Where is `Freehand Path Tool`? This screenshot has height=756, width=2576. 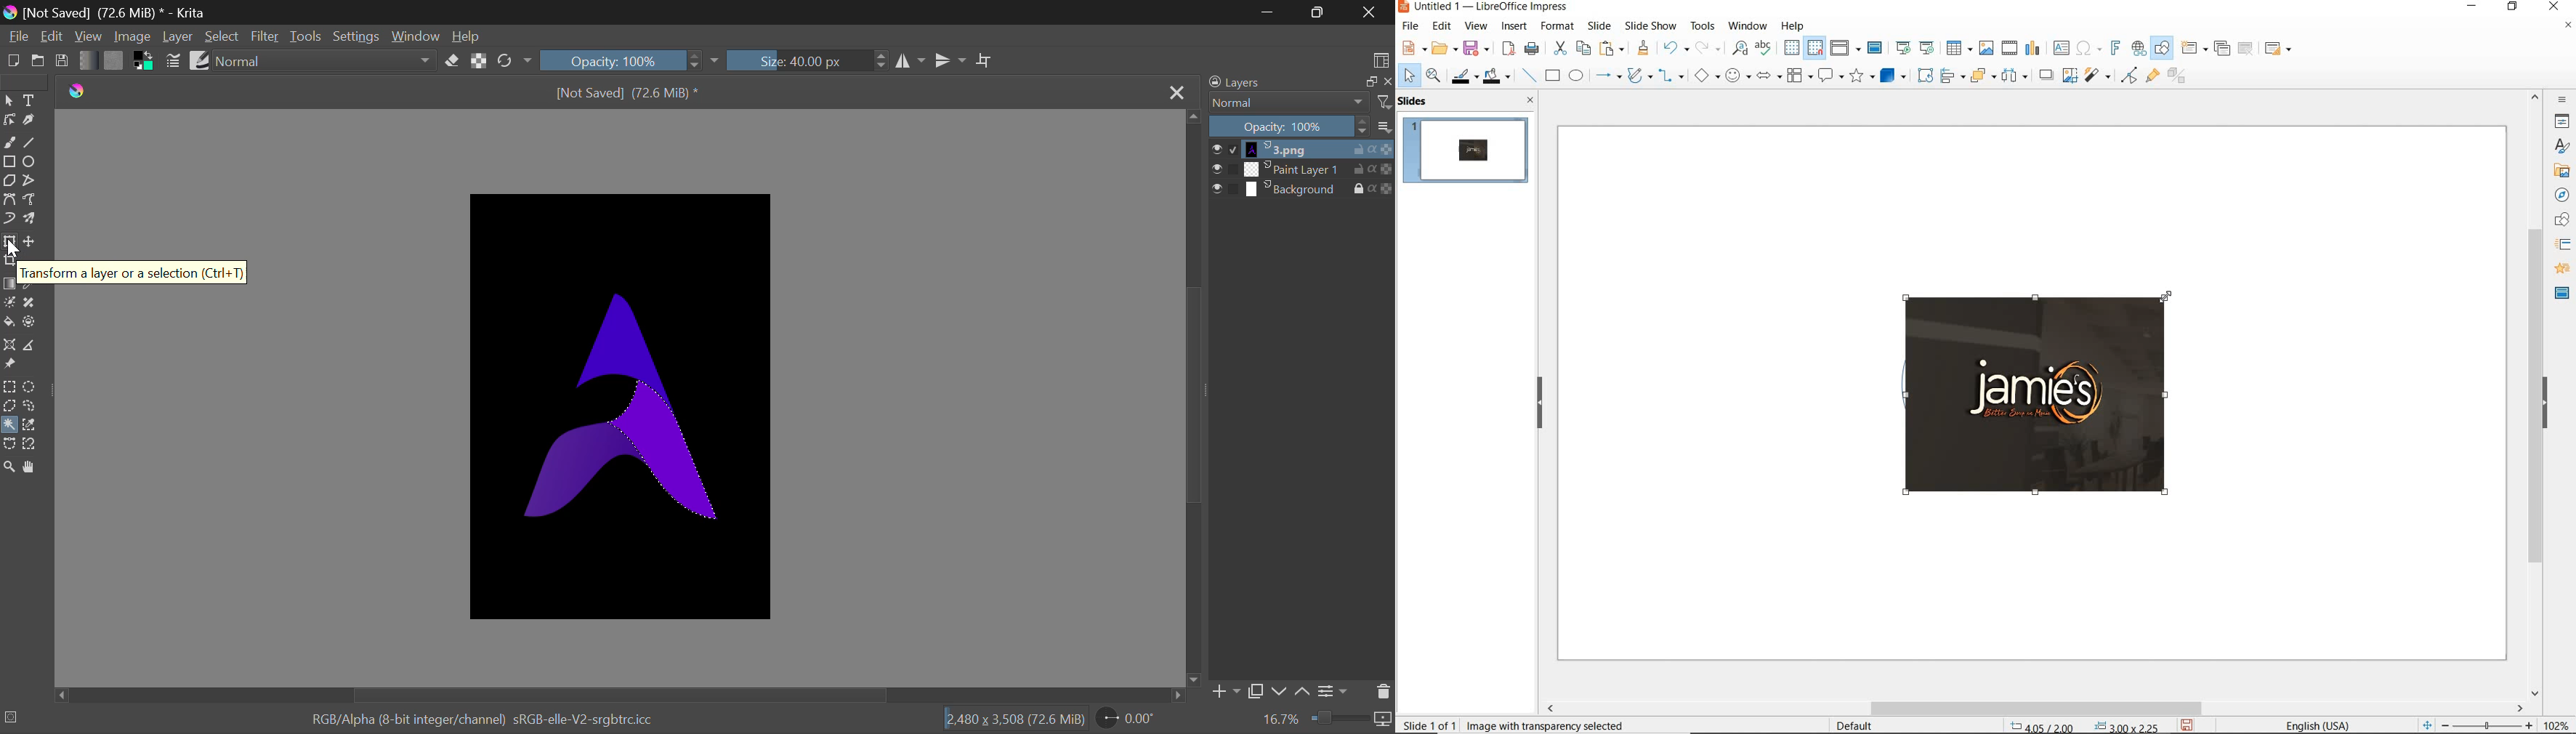 Freehand Path Tool is located at coordinates (33, 201).